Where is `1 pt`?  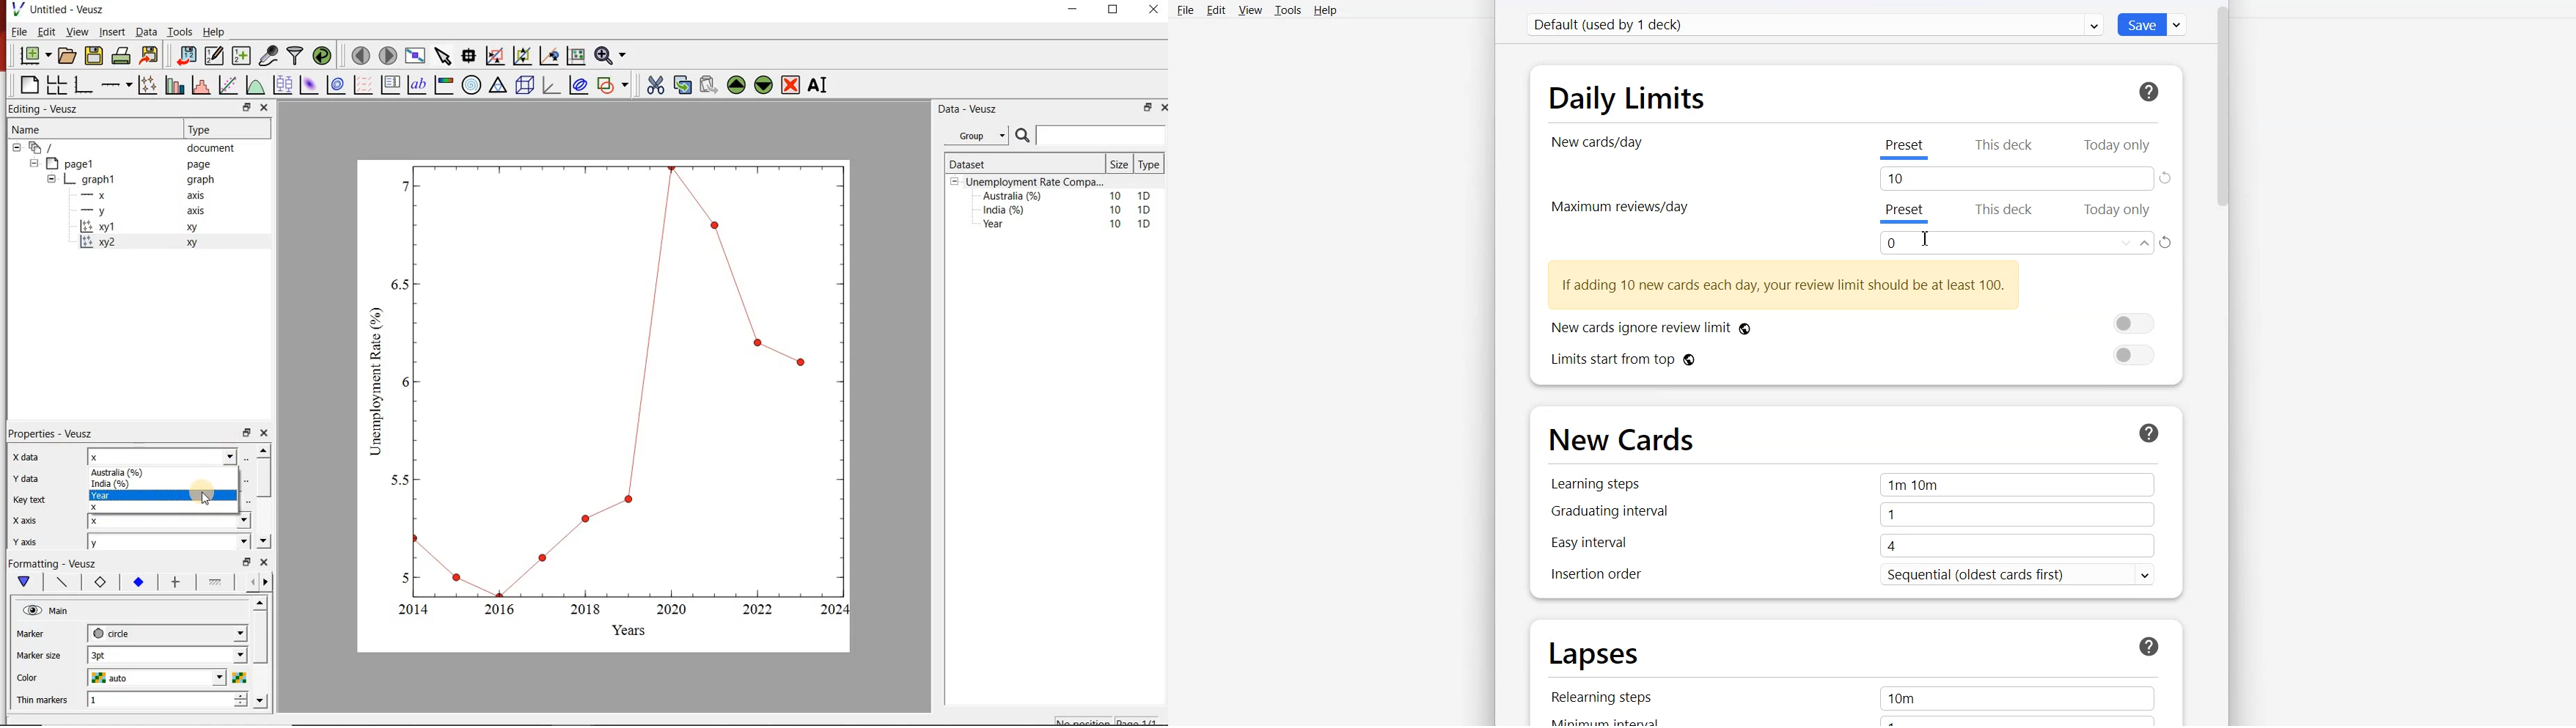 1 pt is located at coordinates (165, 654).